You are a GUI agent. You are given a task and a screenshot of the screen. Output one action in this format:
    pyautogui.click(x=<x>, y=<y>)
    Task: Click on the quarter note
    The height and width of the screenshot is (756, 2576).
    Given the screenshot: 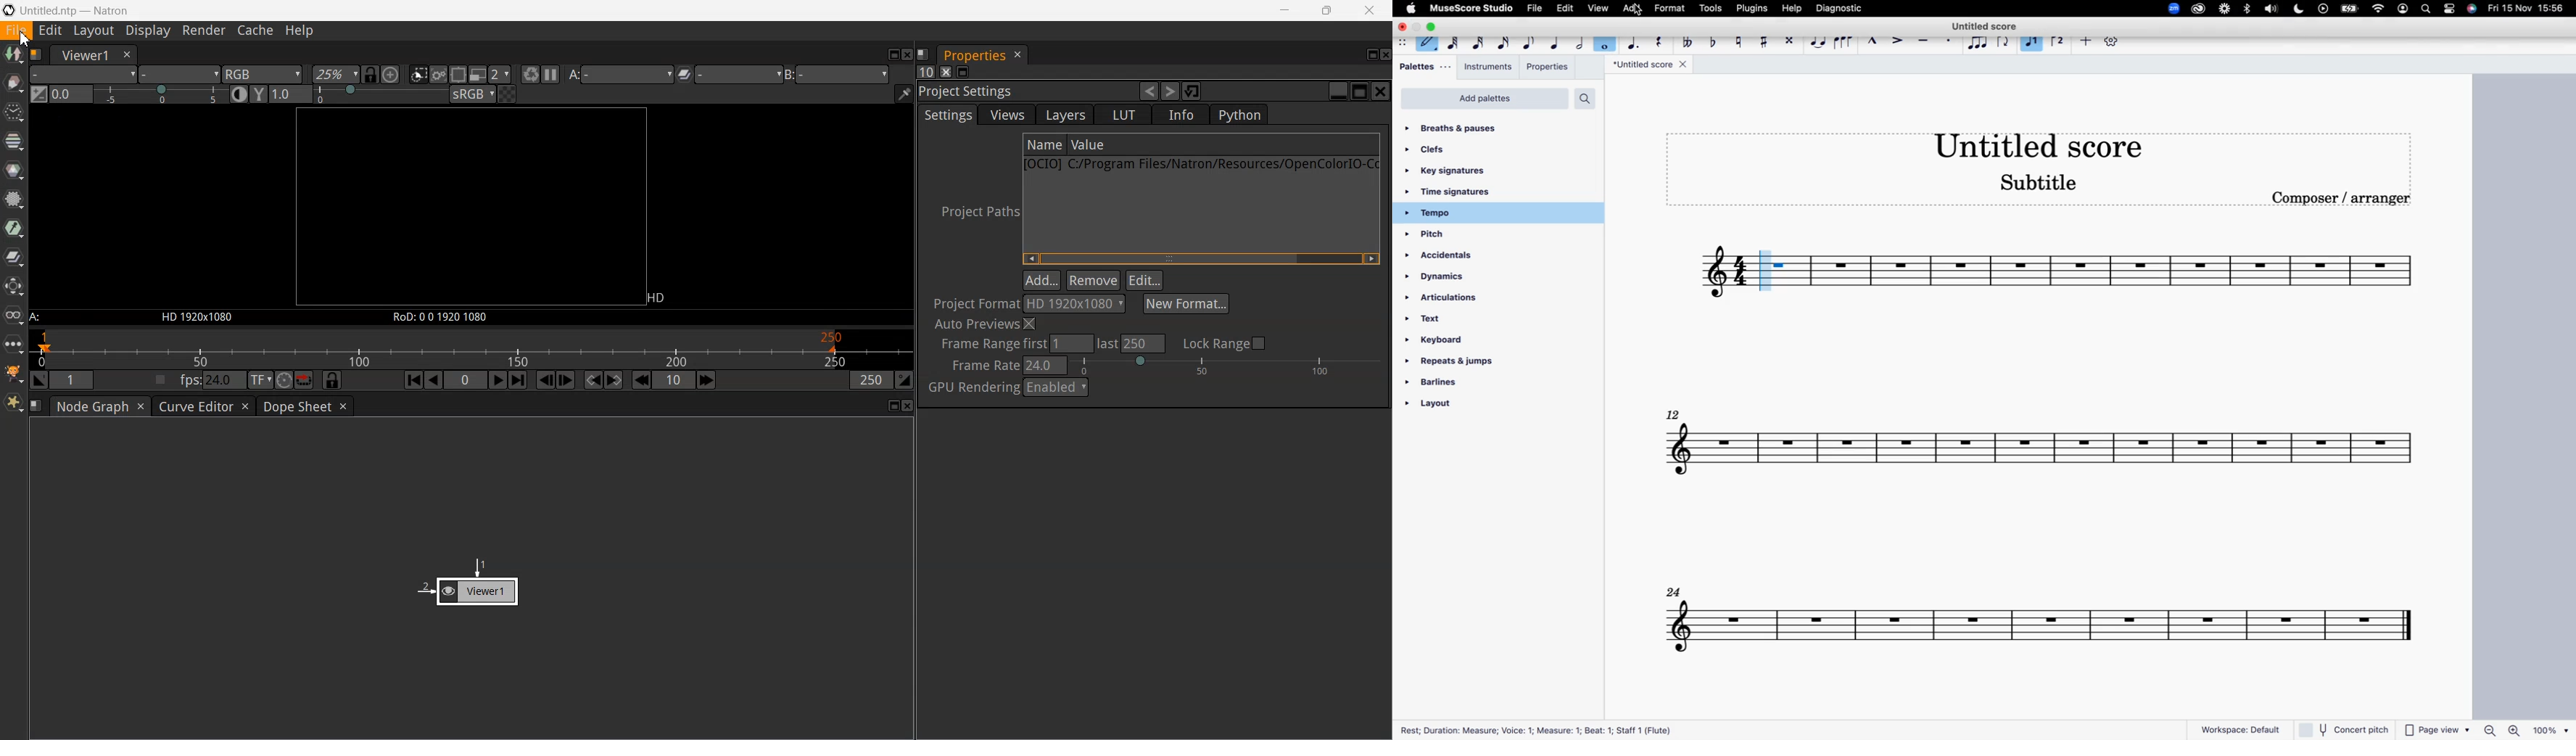 What is the action you would take?
    pyautogui.click(x=1555, y=41)
    